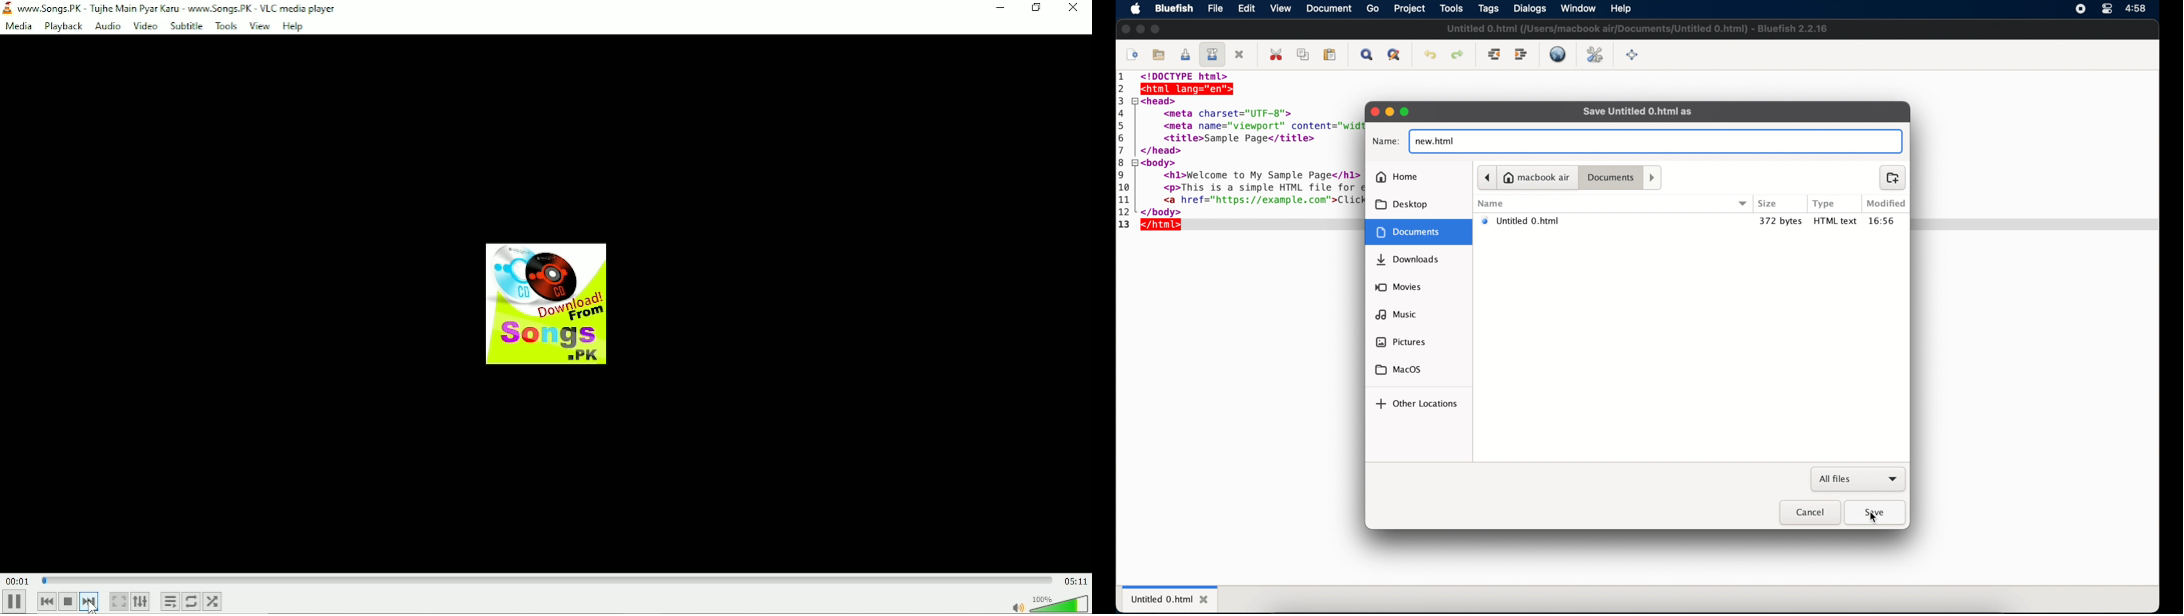 The height and width of the screenshot is (616, 2184). What do you see at coordinates (1487, 178) in the screenshot?
I see `previous folder` at bounding box center [1487, 178].